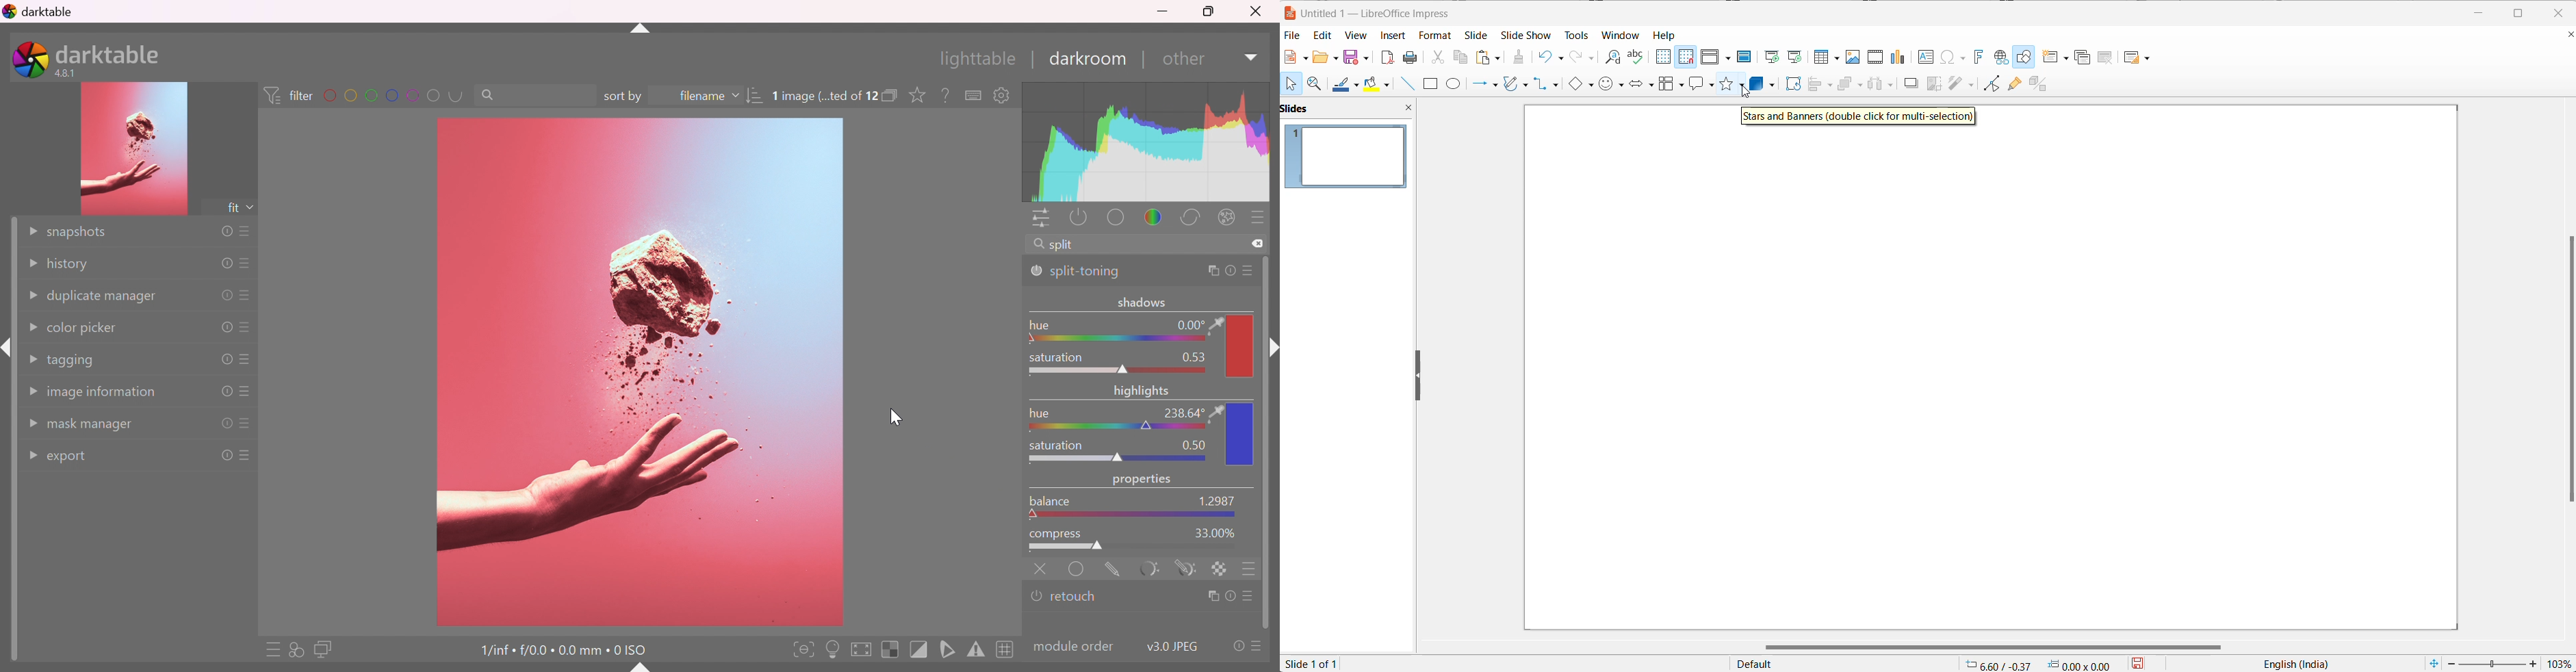 The width and height of the screenshot is (2576, 672). Describe the element at coordinates (1002, 97) in the screenshot. I see `show global preferences` at that location.